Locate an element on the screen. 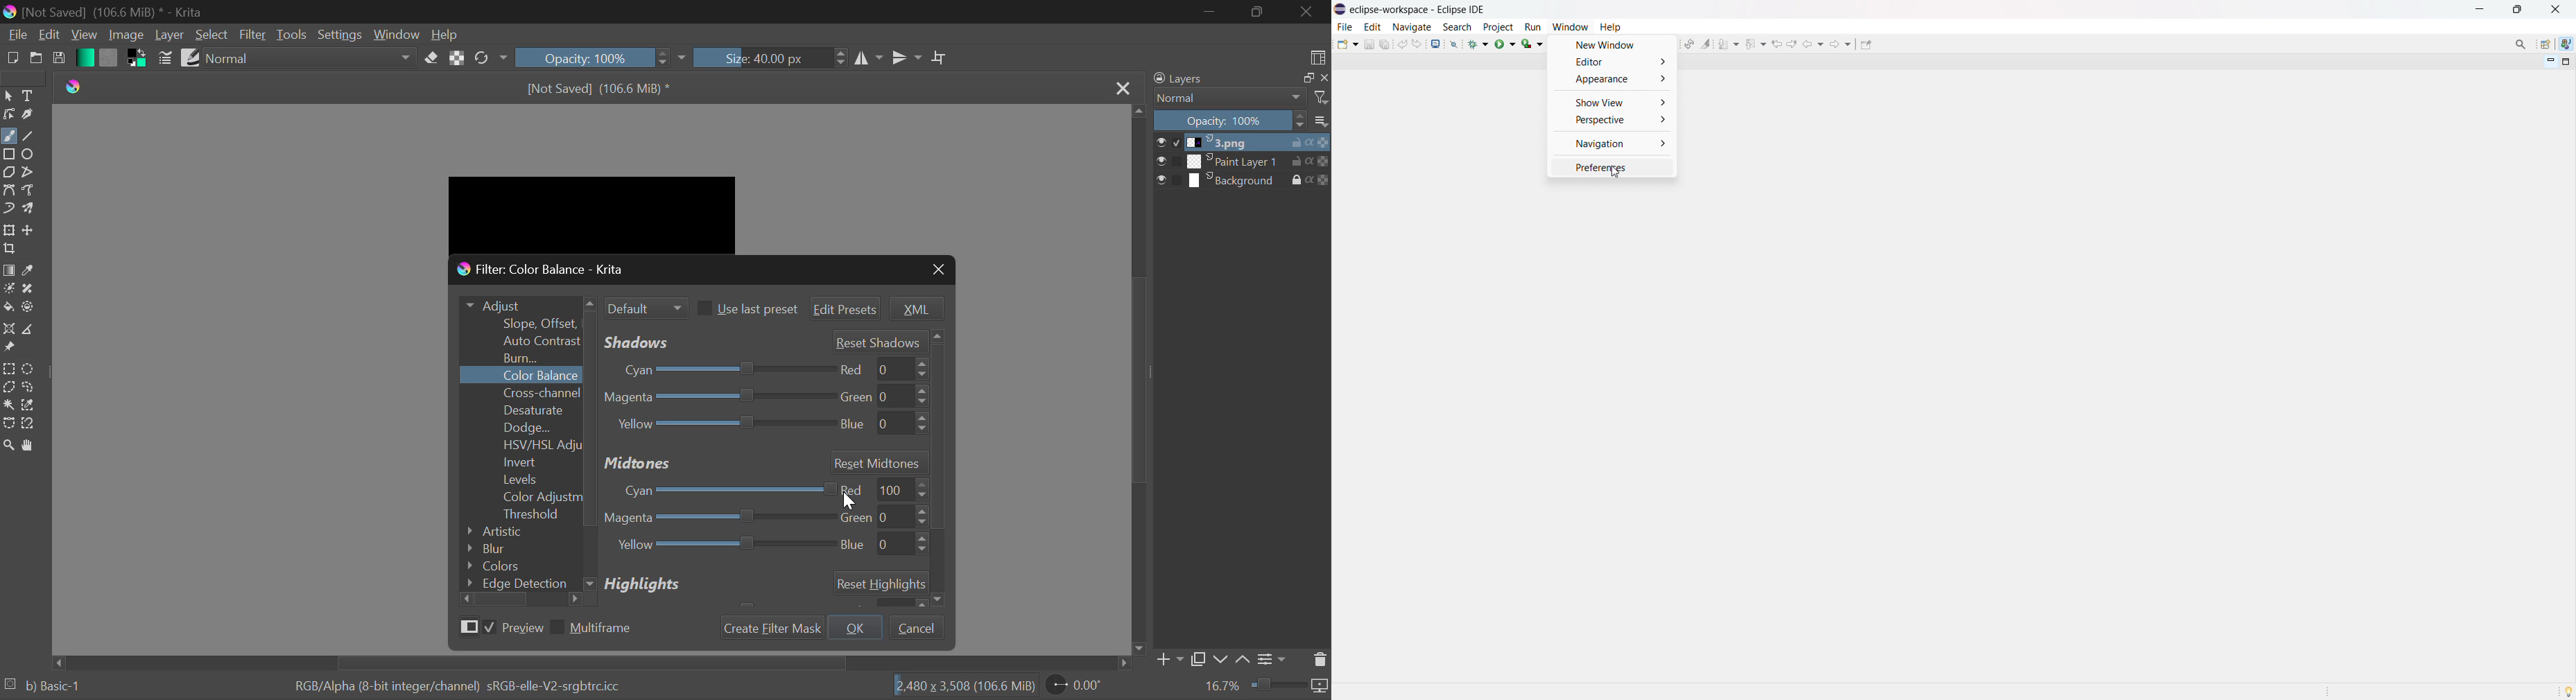 This screenshot has height=700, width=2576. Transform Layer is located at coordinates (9, 231).